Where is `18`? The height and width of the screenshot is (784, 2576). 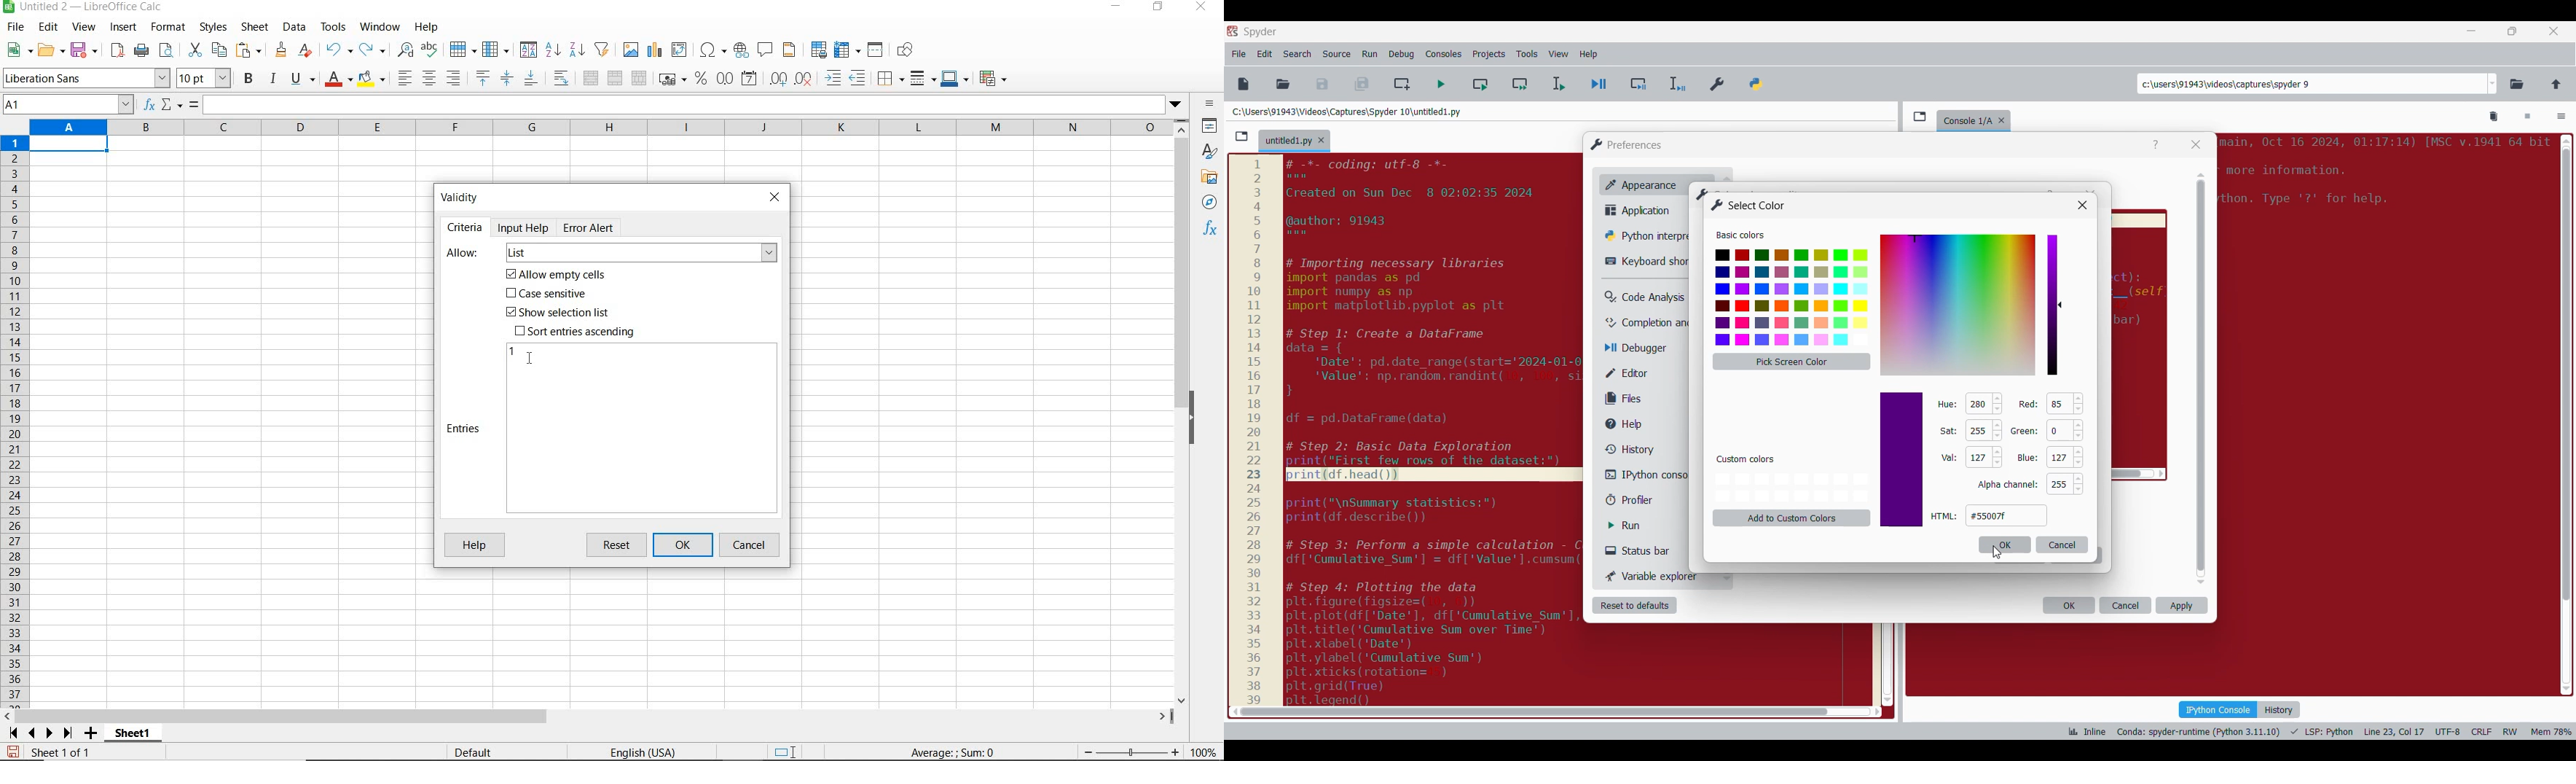
18 is located at coordinates (2060, 430).